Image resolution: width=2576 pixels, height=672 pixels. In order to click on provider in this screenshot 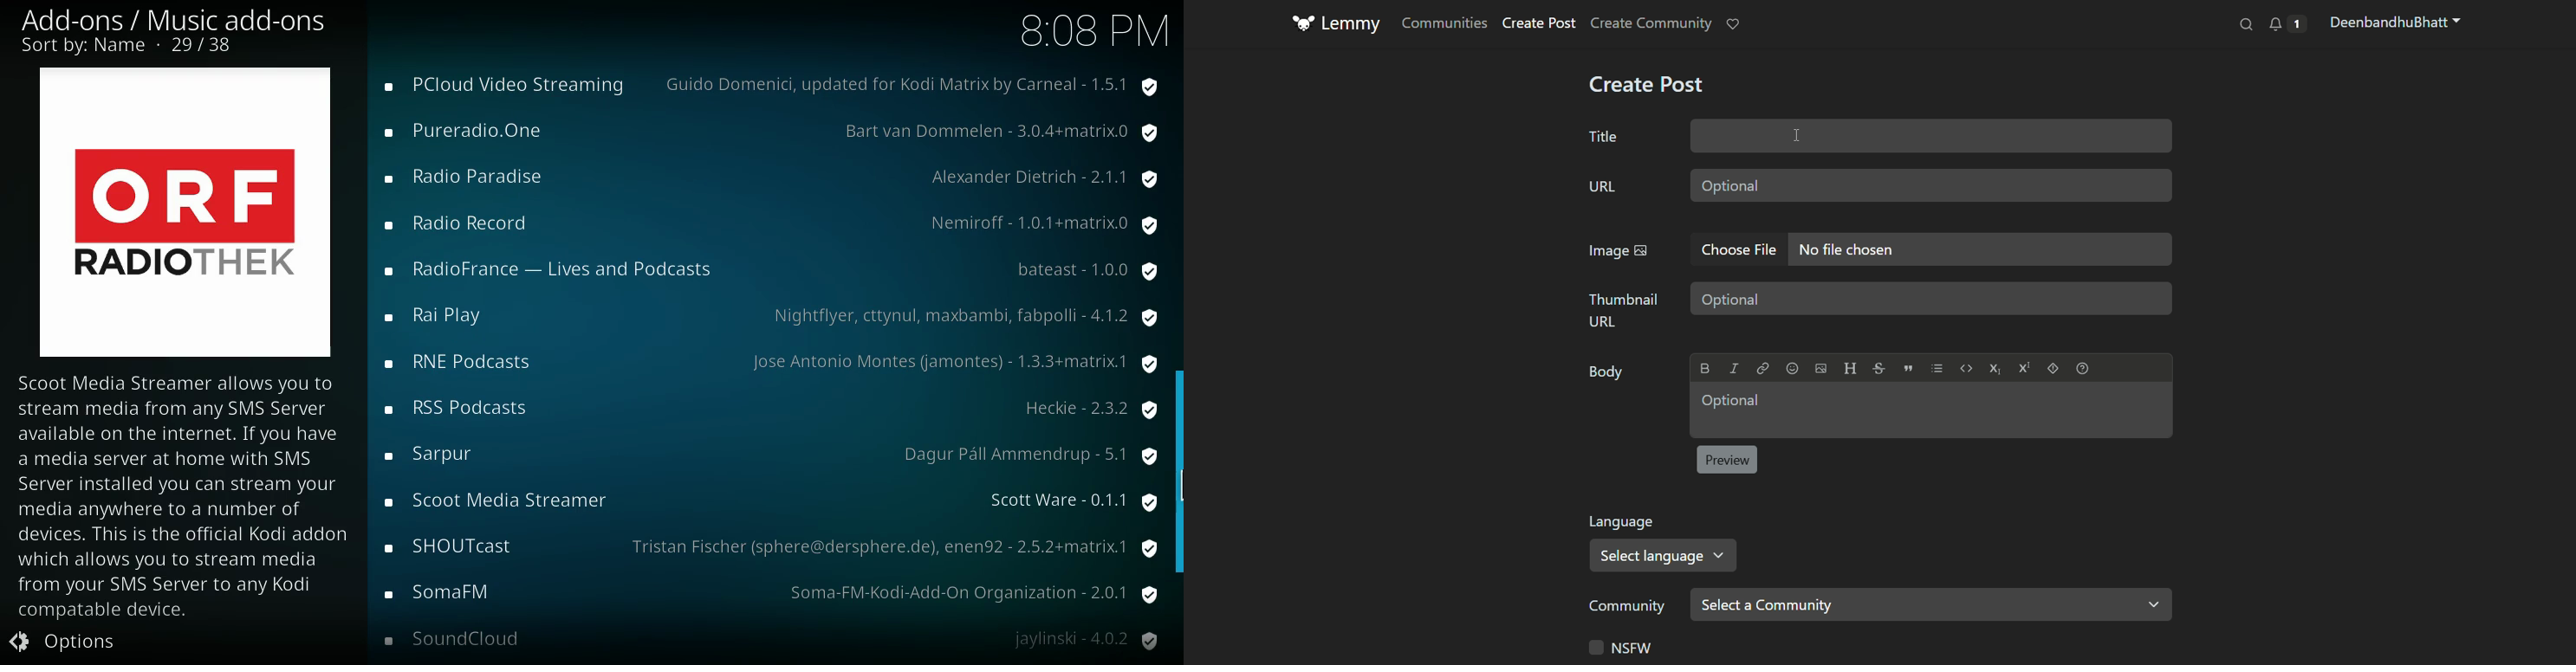, I will do `click(964, 315)`.